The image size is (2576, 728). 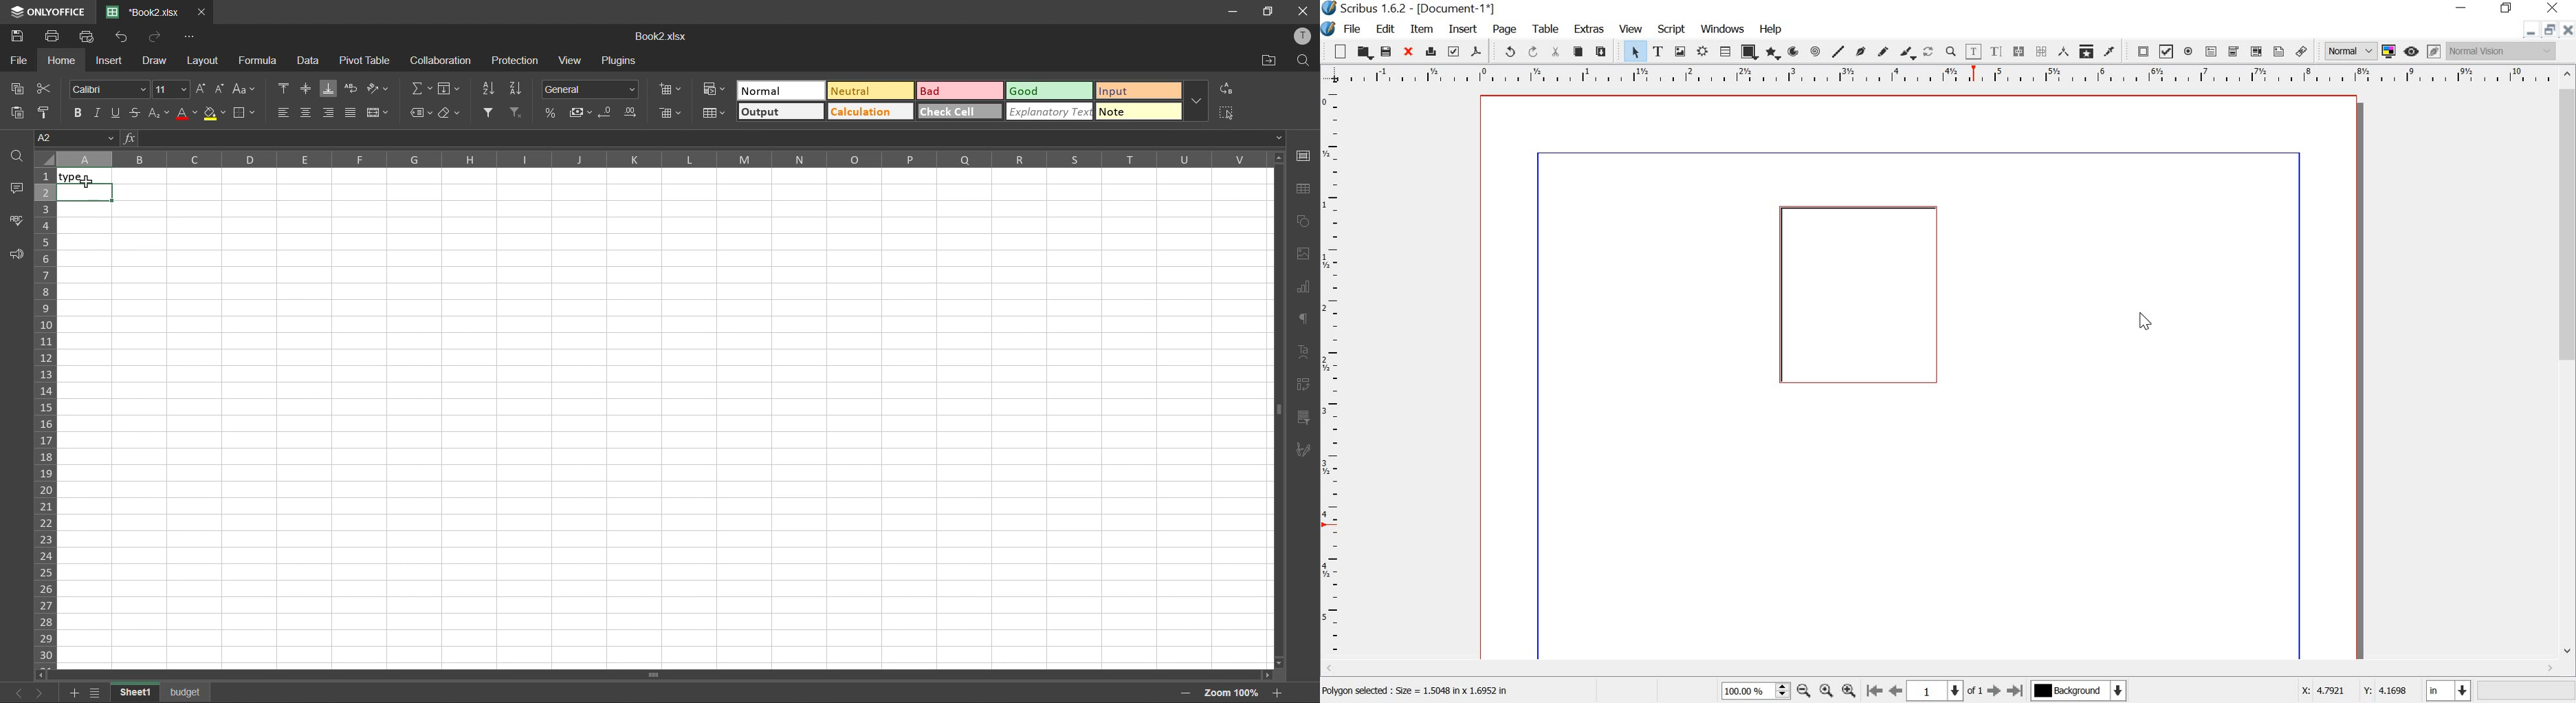 I want to click on cursor, so click(x=2149, y=324).